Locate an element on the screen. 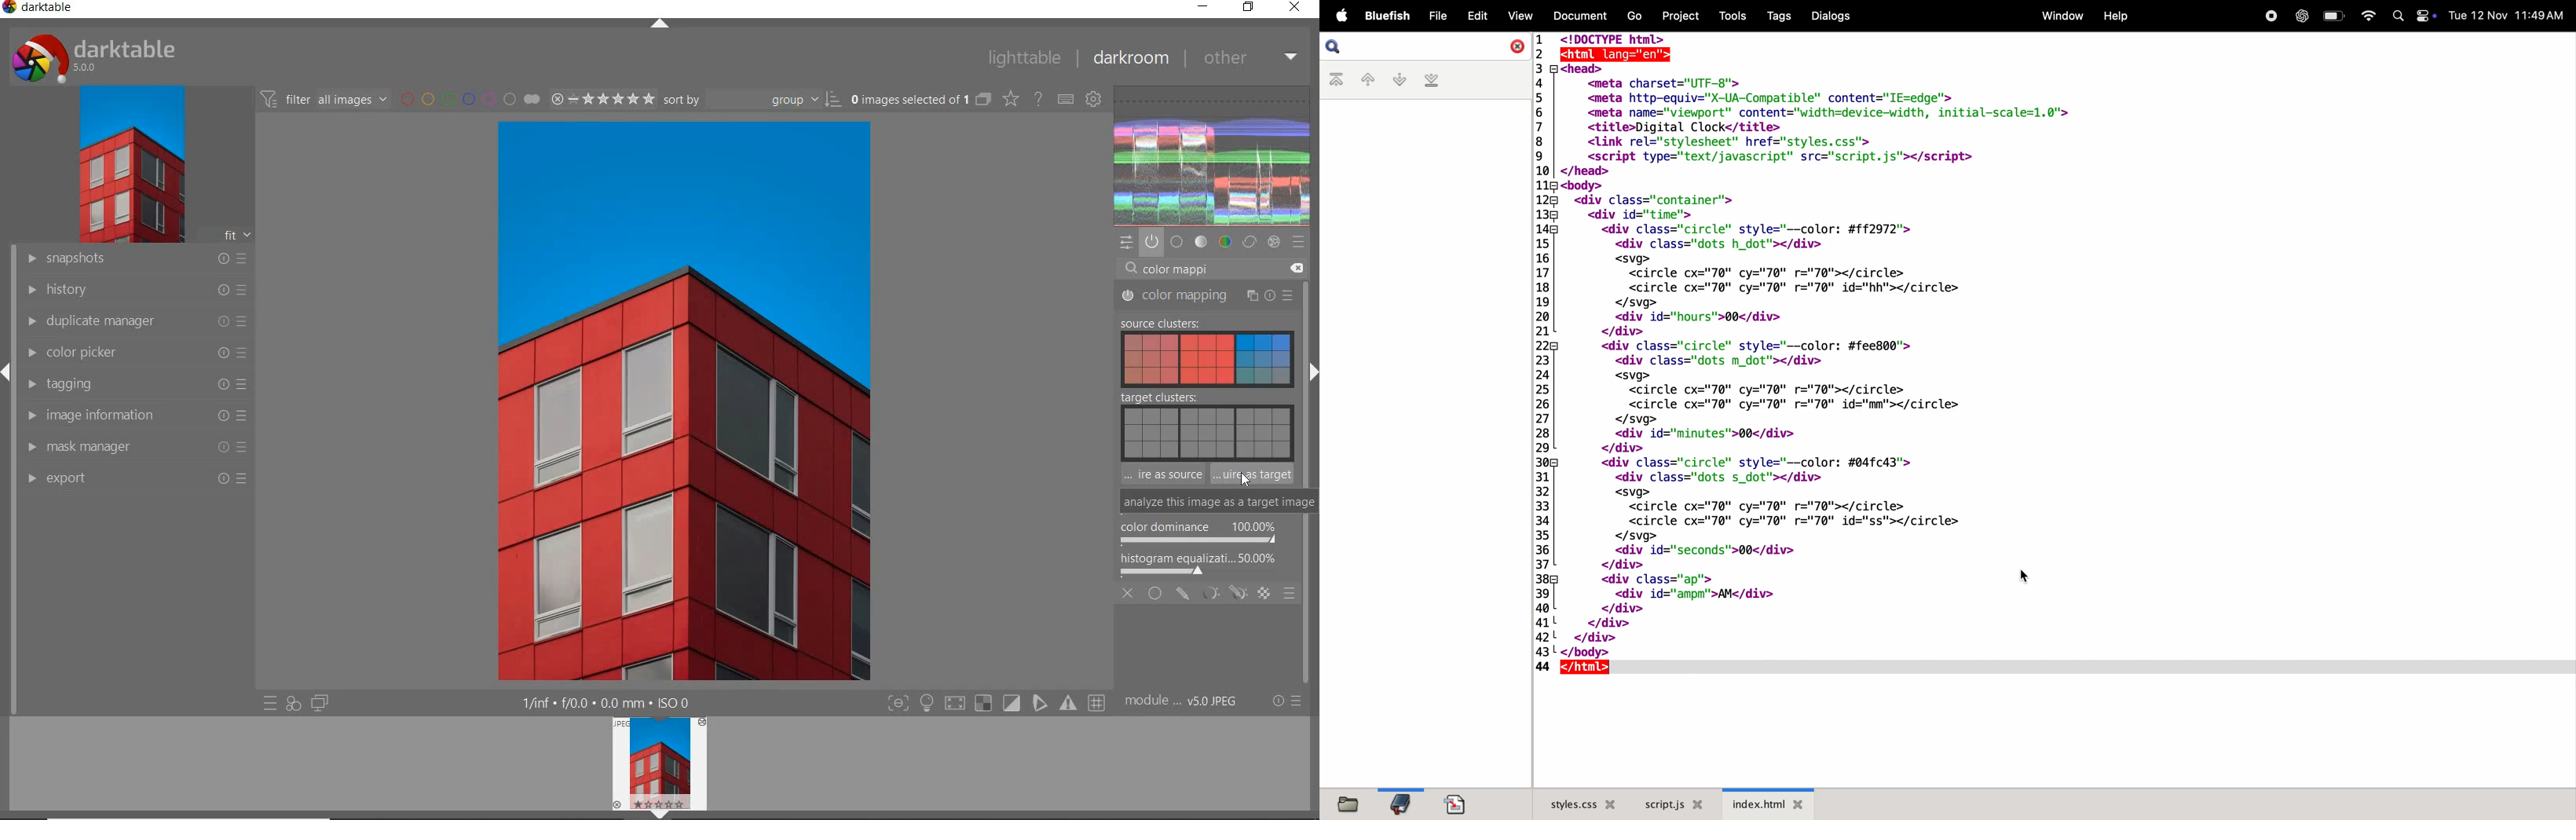 The height and width of the screenshot is (840, 2576). preset is located at coordinates (1298, 243).